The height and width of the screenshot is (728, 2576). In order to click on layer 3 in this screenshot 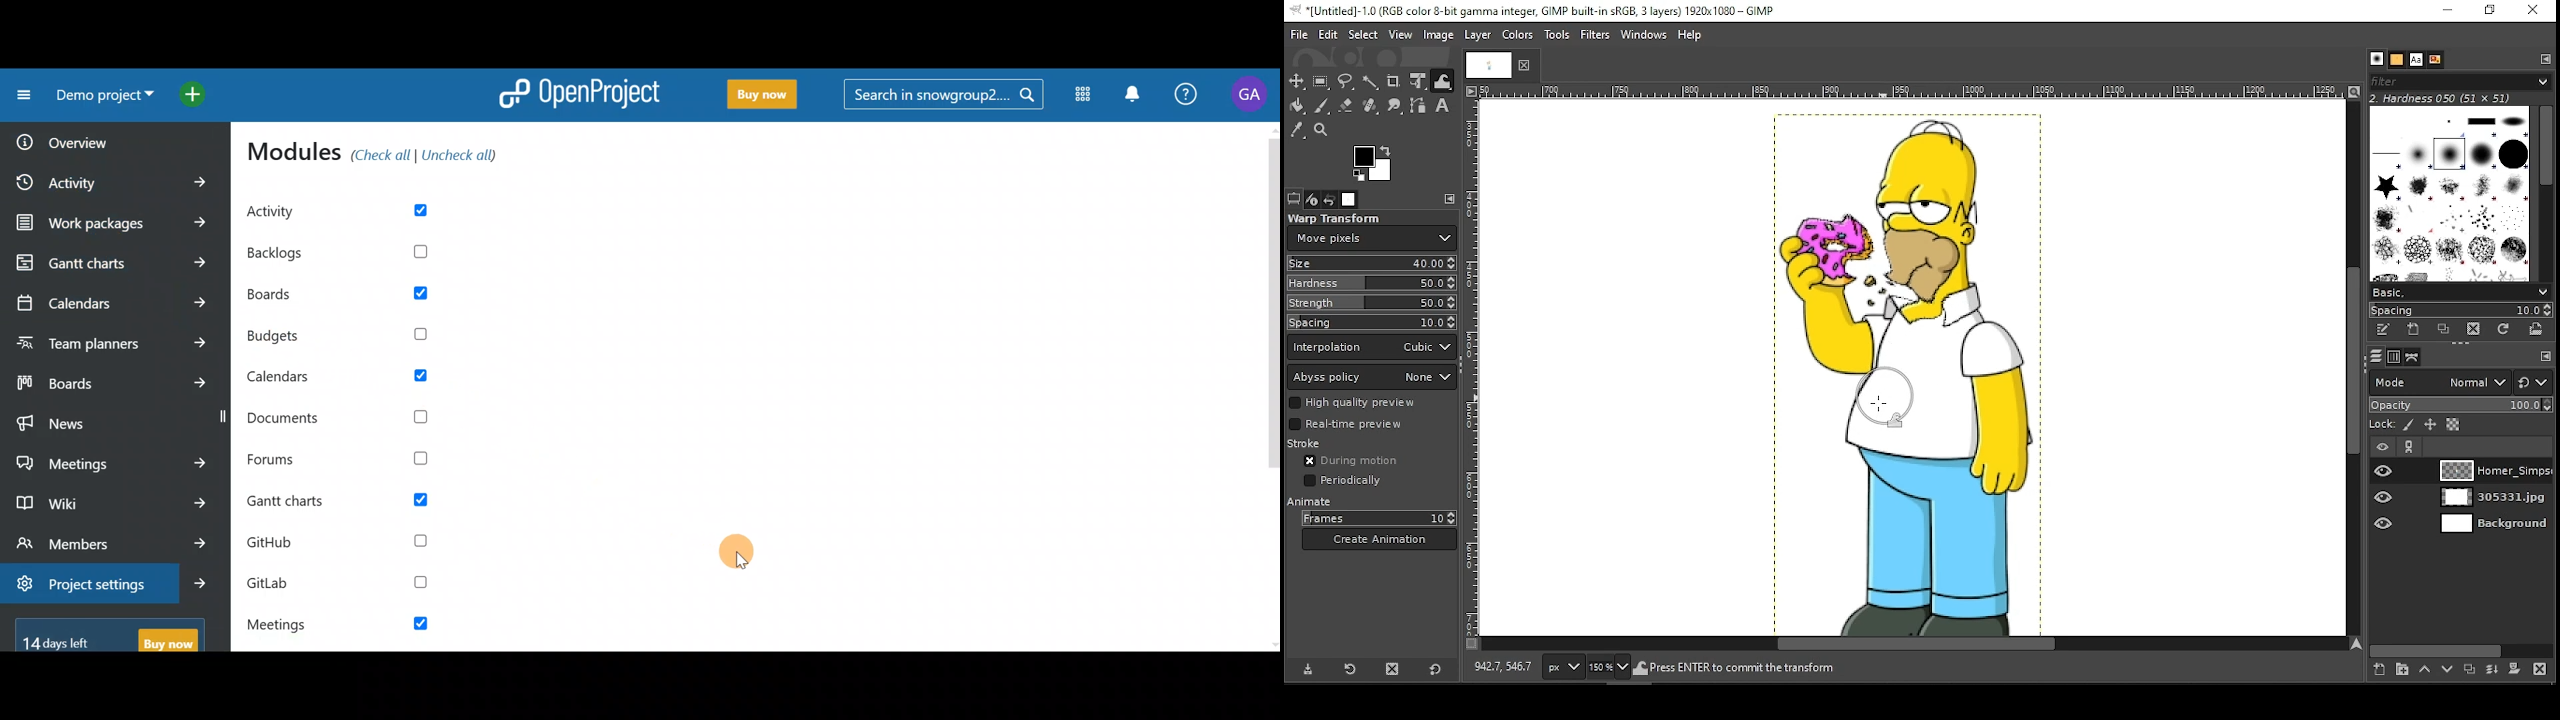, I will do `click(2495, 525)`.